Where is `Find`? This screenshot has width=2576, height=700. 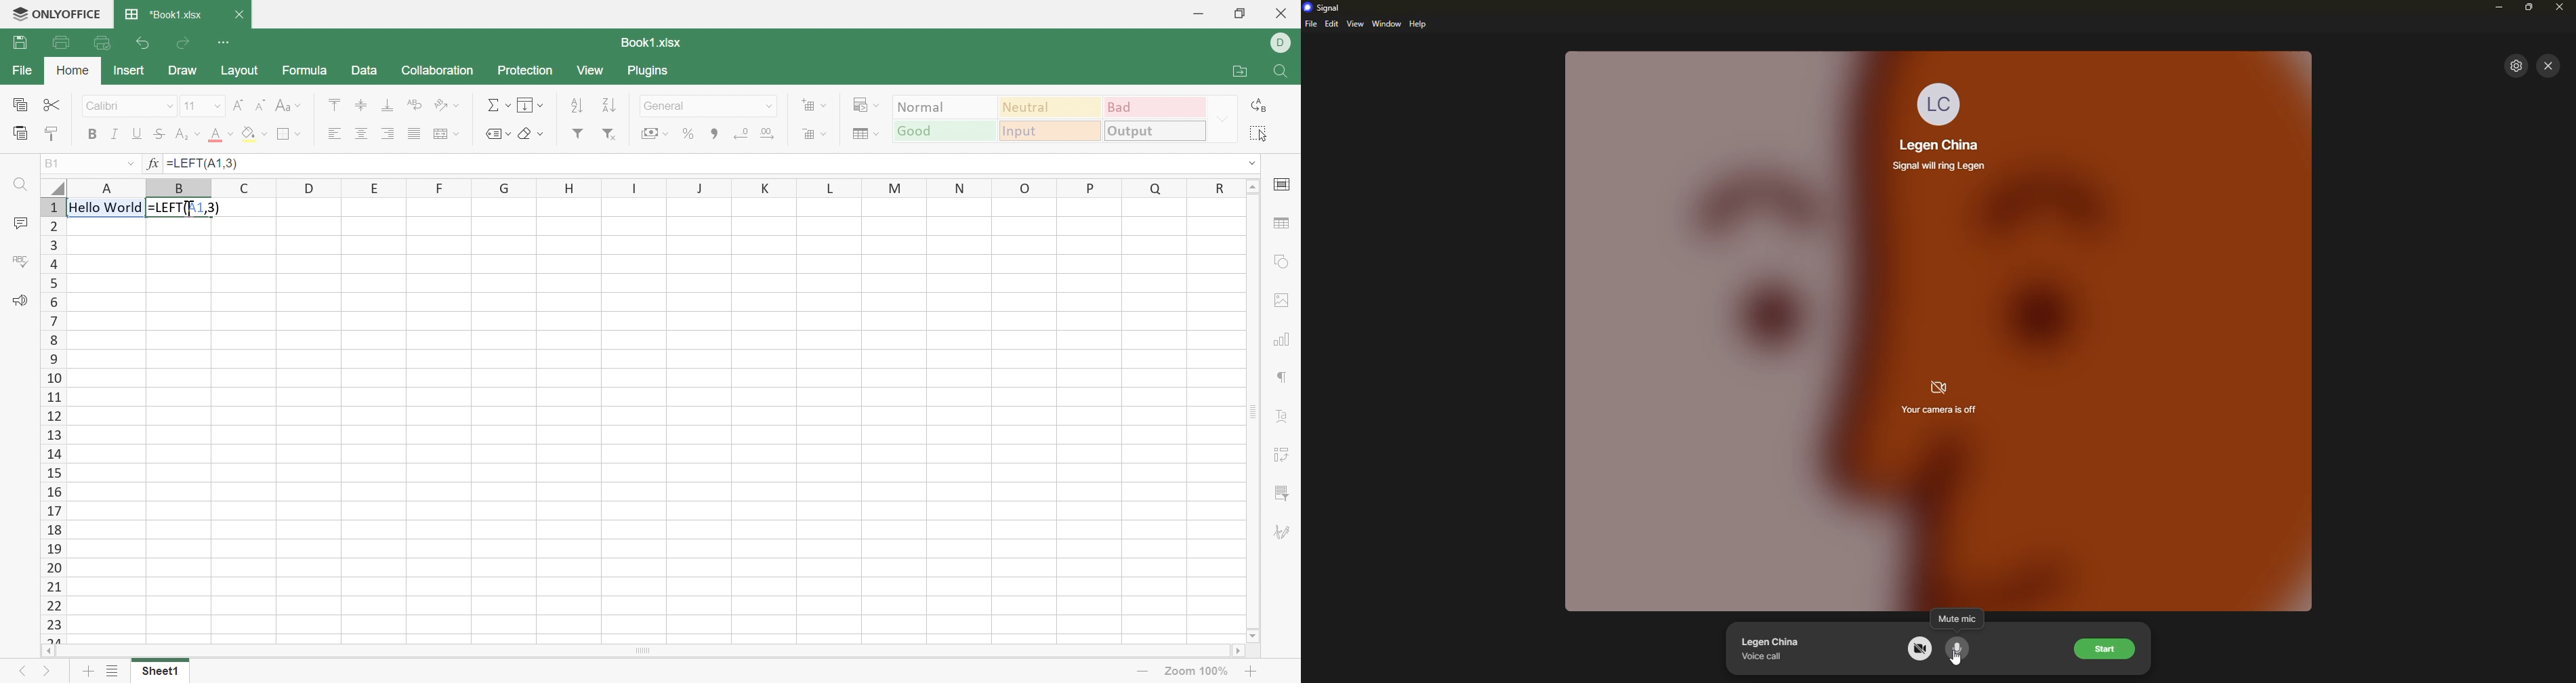
Find is located at coordinates (19, 186).